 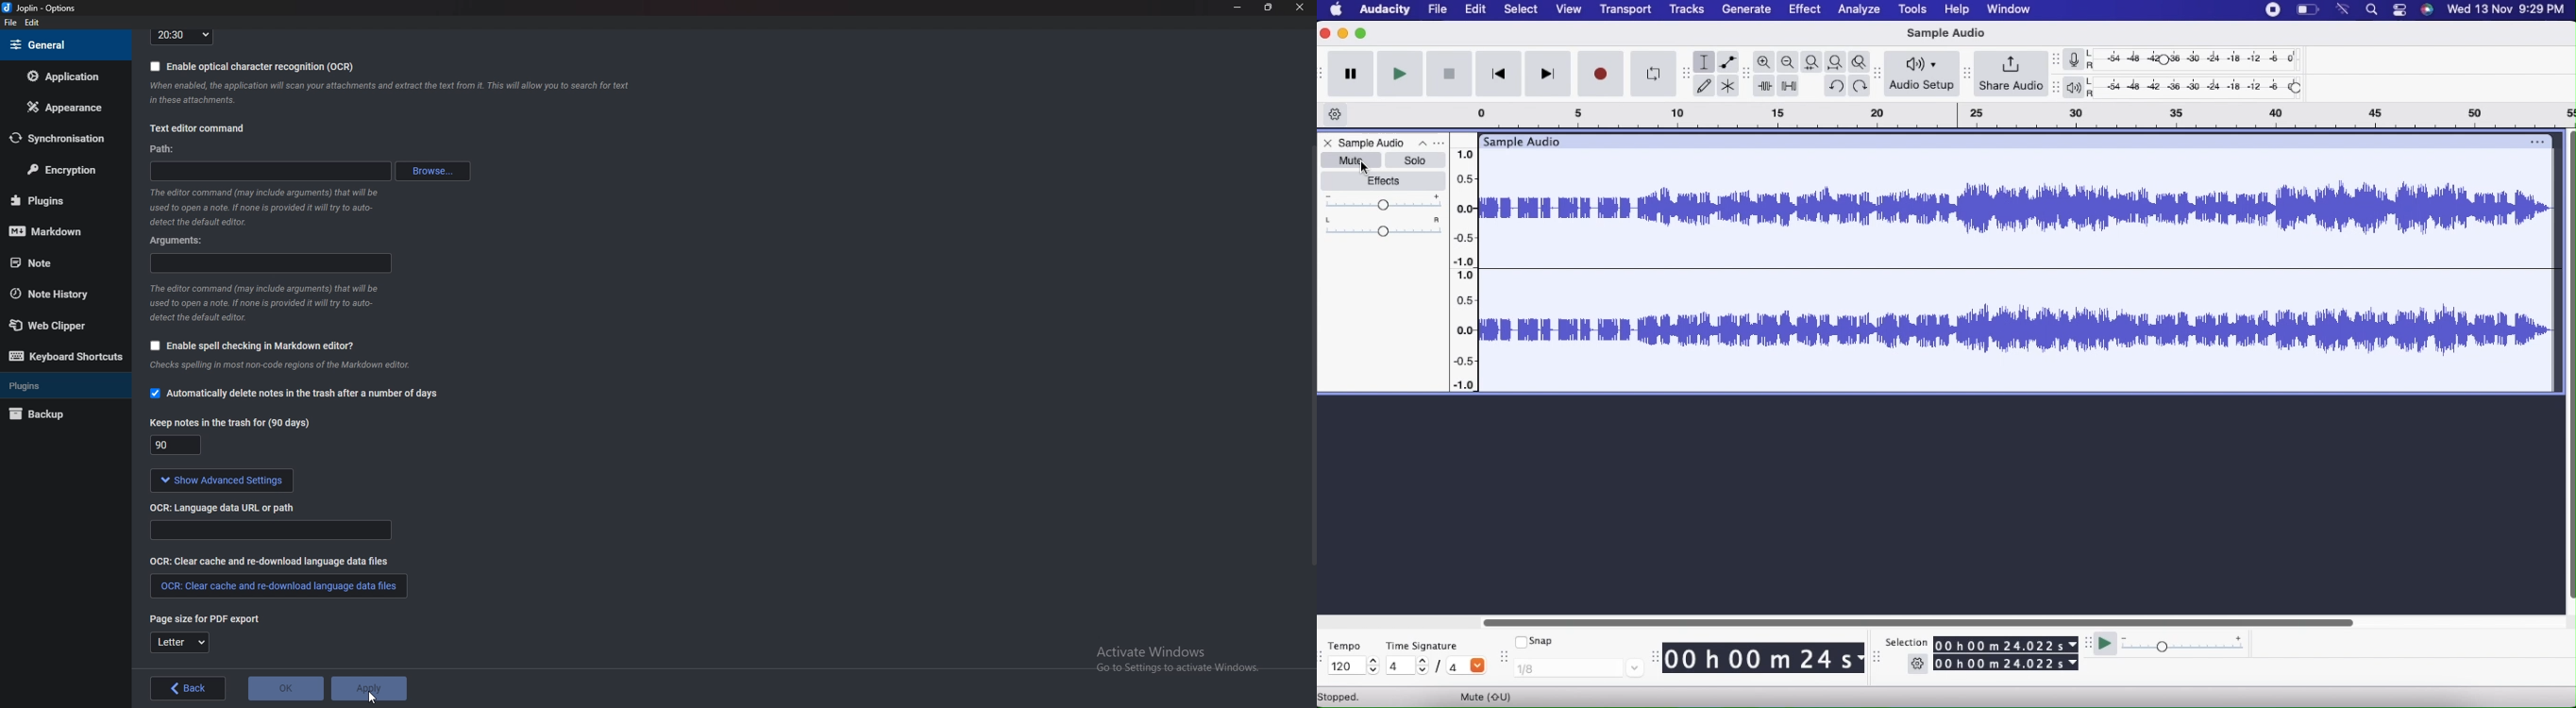 What do you see at coordinates (273, 263) in the screenshot?
I see `arguments` at bounding box center [273, 263].